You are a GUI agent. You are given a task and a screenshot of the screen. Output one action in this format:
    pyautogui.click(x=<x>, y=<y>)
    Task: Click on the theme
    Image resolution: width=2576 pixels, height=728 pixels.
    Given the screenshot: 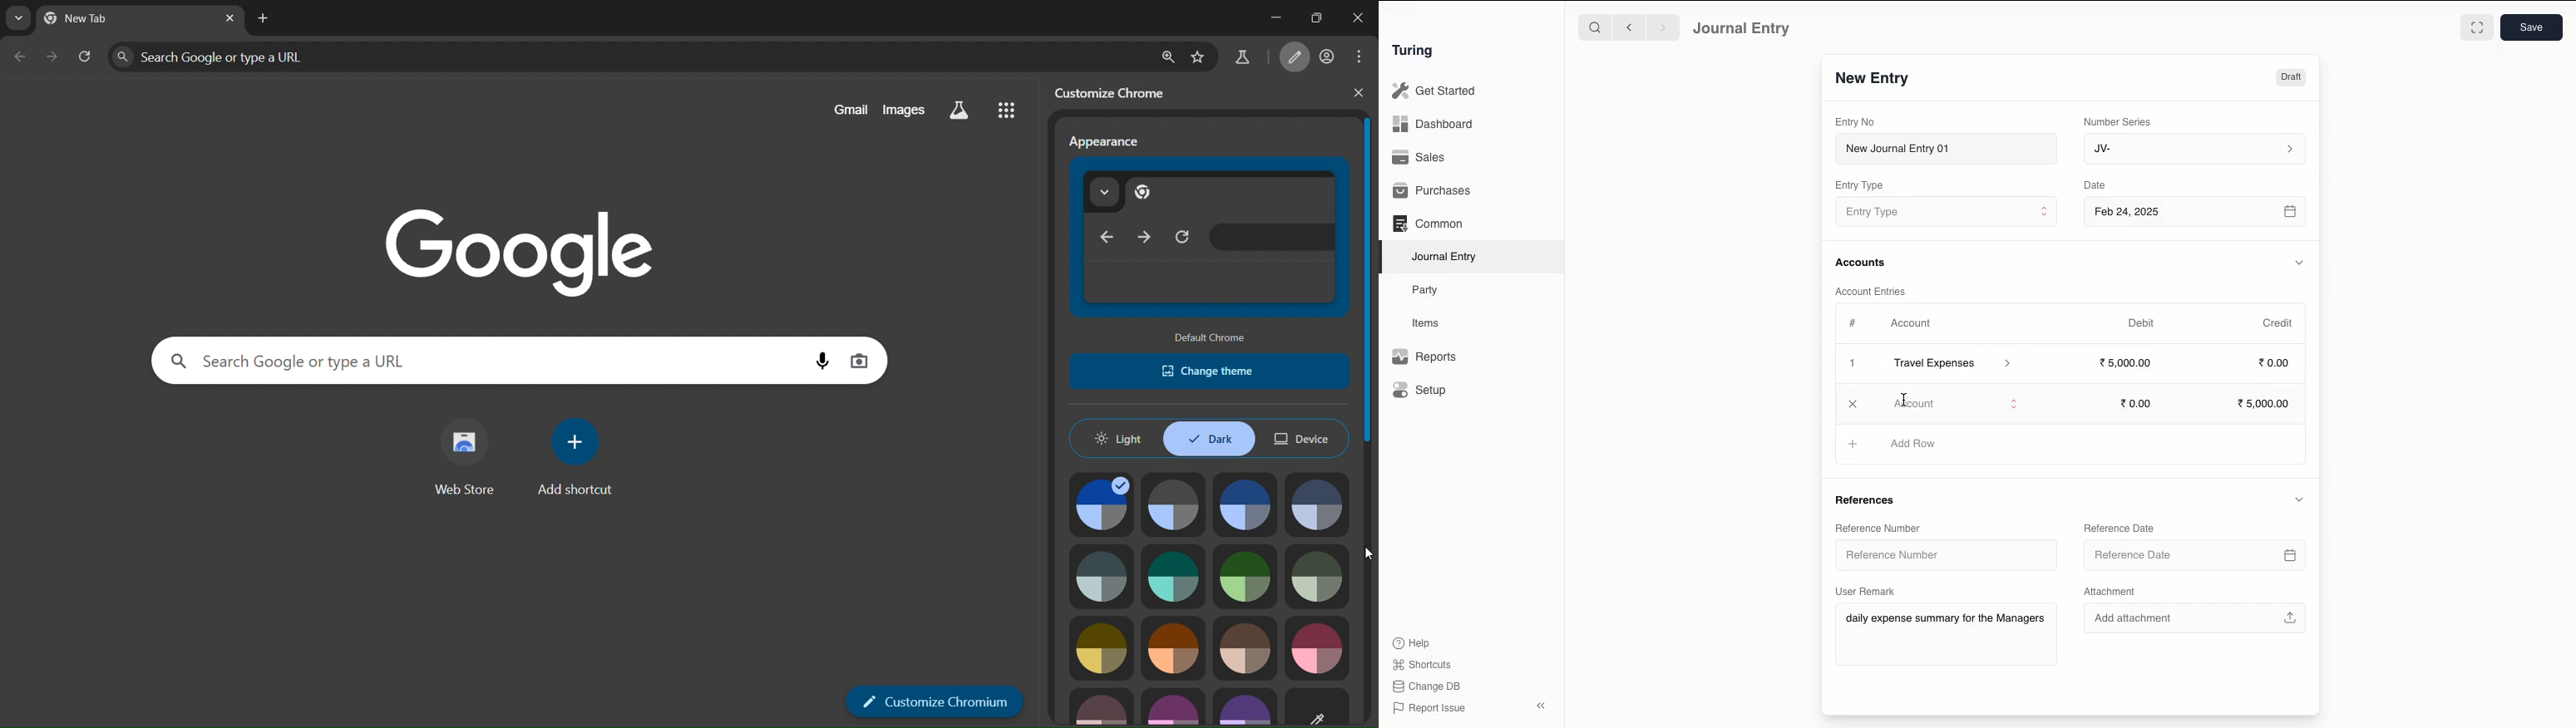 What is the action you would take?
    pyautogui.click(x=1102, y=703)
    